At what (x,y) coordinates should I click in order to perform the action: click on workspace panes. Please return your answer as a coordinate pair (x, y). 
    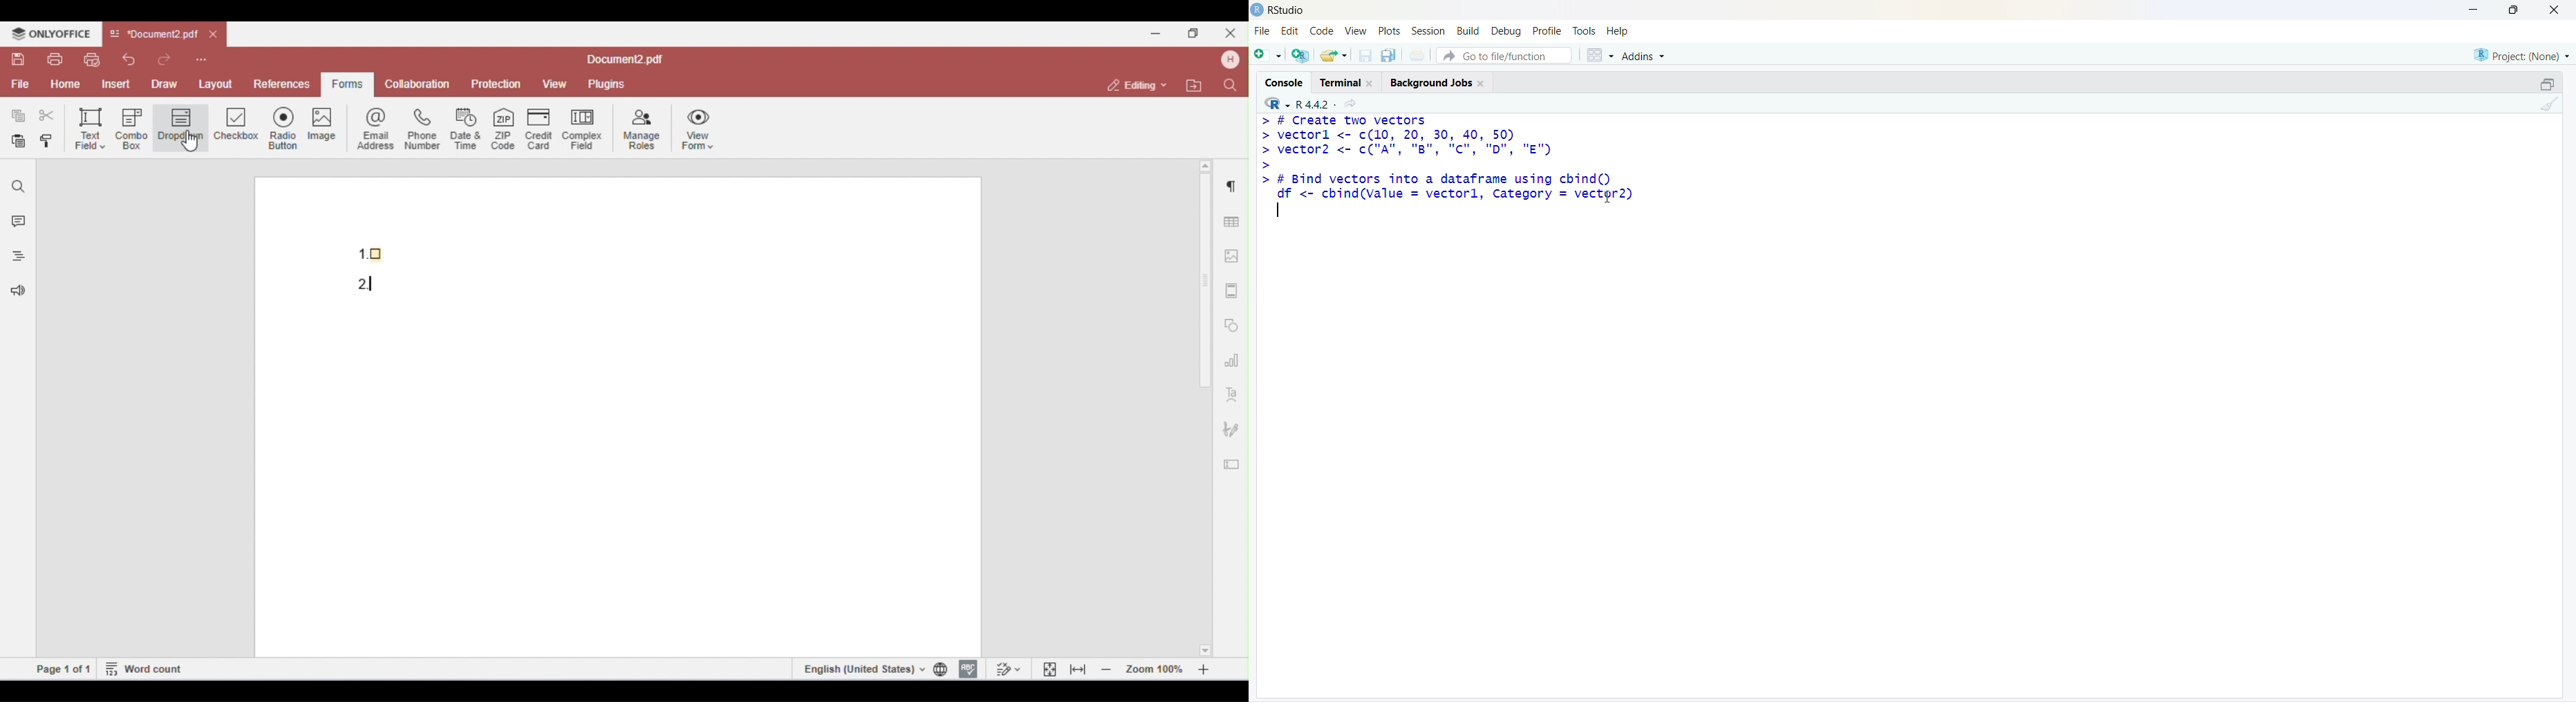
    Looking at the image, I should click on (1599, 56).